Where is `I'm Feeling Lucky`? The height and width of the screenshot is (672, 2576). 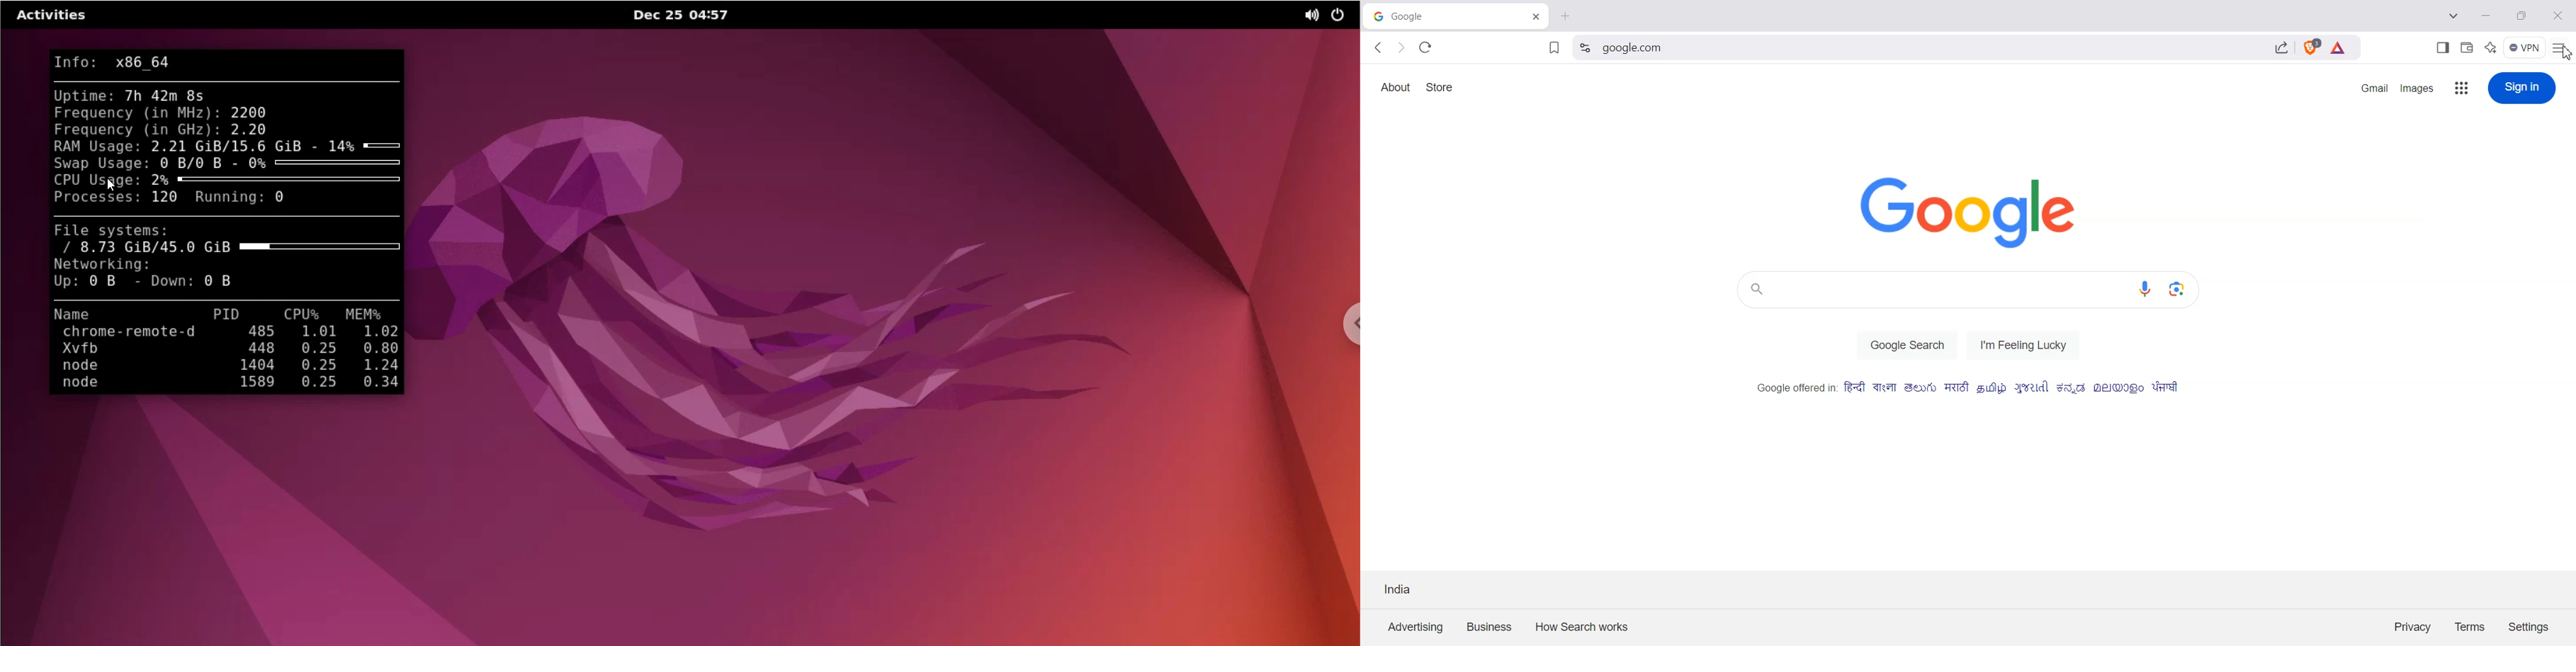 I'm Feeling Lucky is located at coordinates (2029, 345).